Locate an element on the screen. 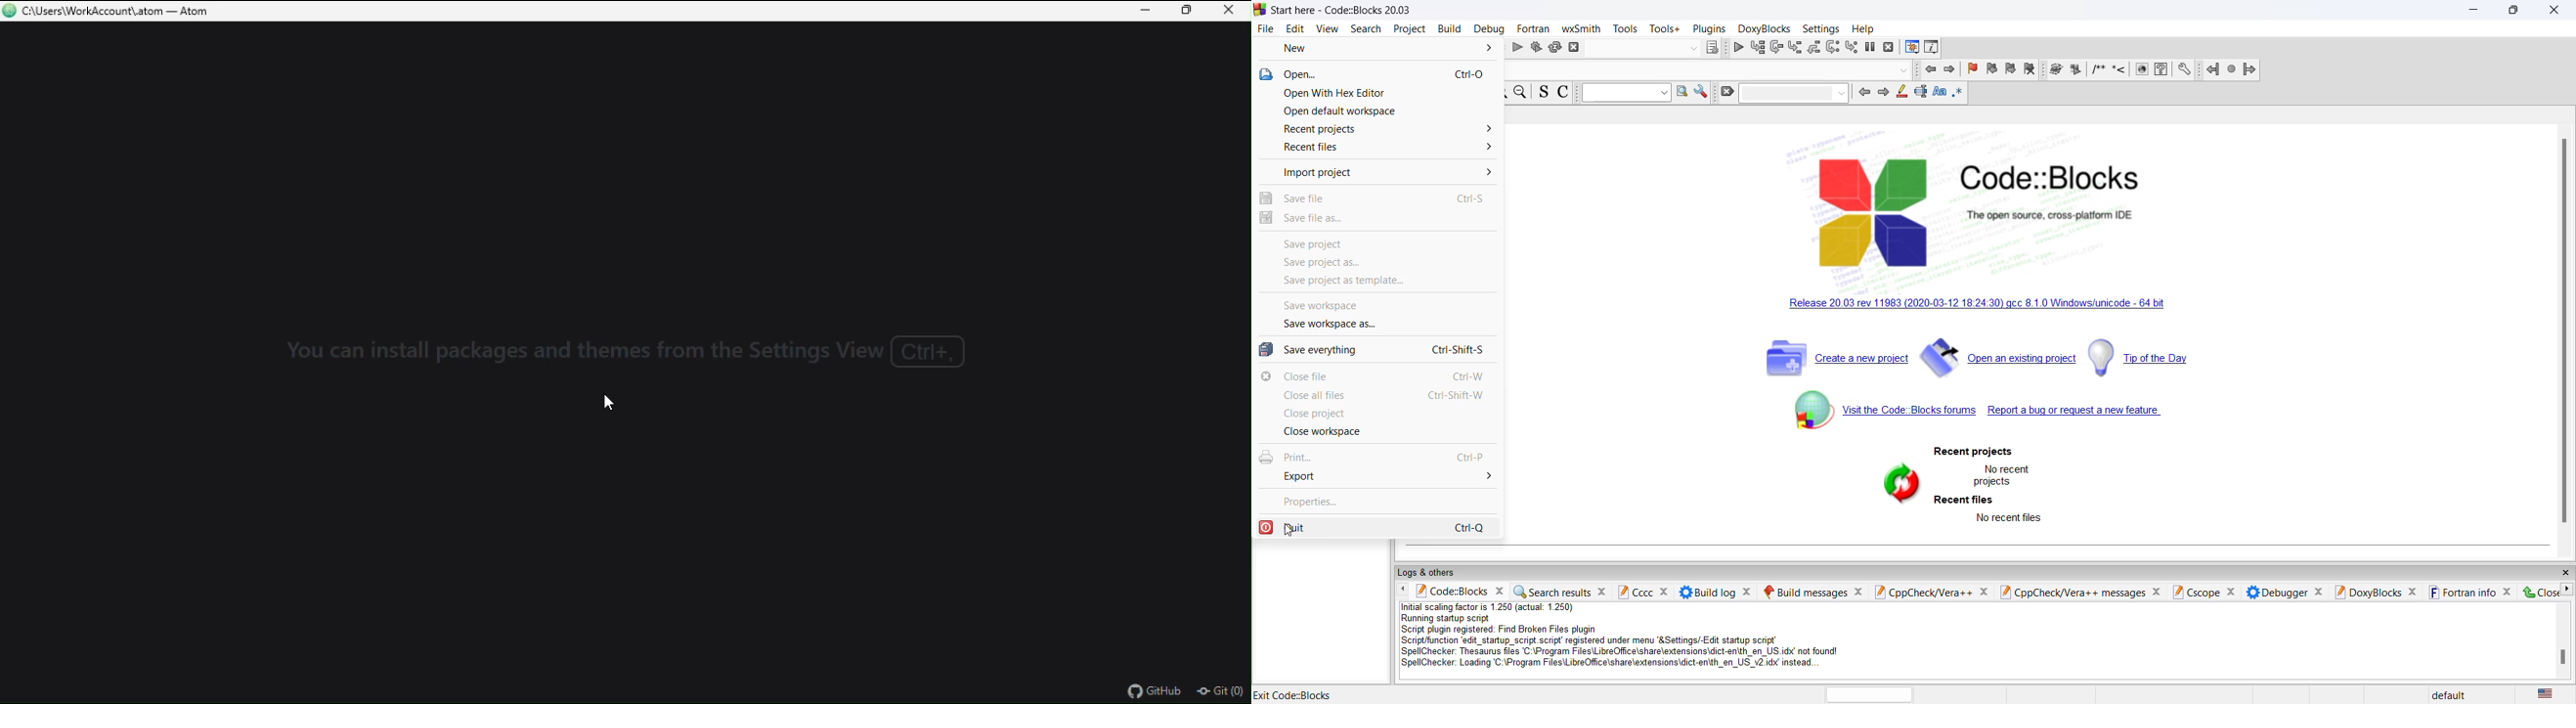 The width and height of the screenshot is (2576, 728). visit the code block forums is located at coordinates (1877, 411).